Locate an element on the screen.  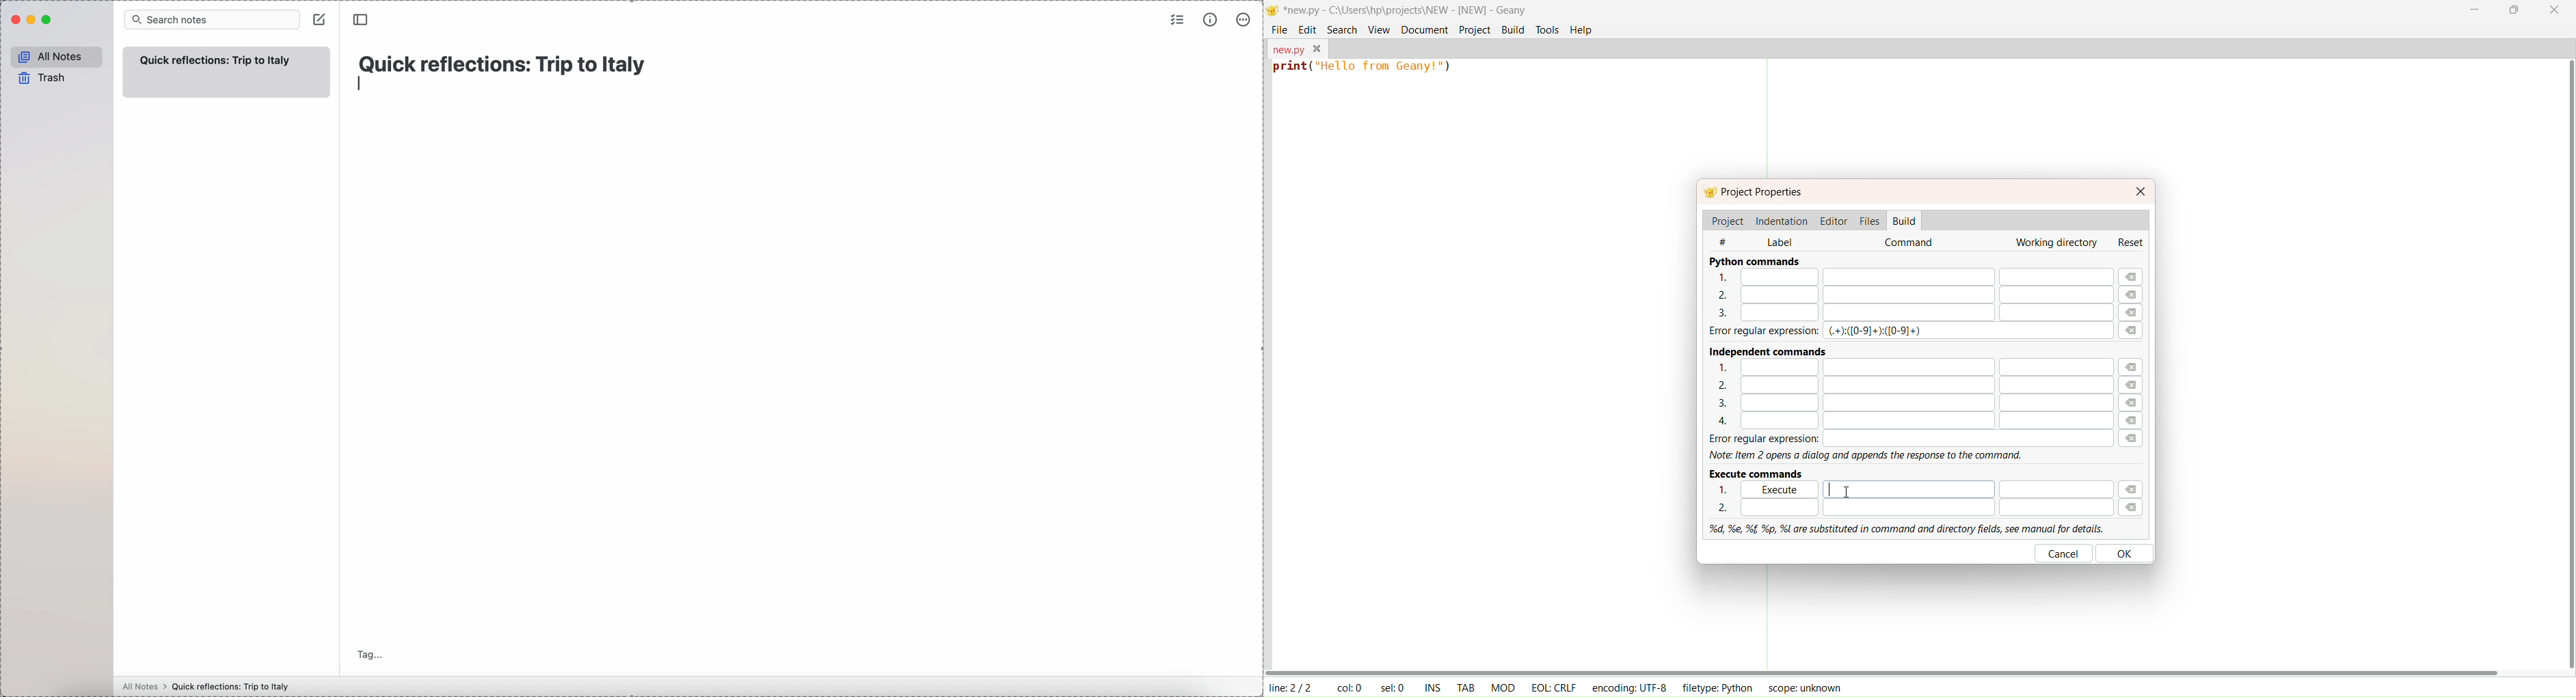
Print ("Hello from Granny!") is located at coordinates (1365, 69).